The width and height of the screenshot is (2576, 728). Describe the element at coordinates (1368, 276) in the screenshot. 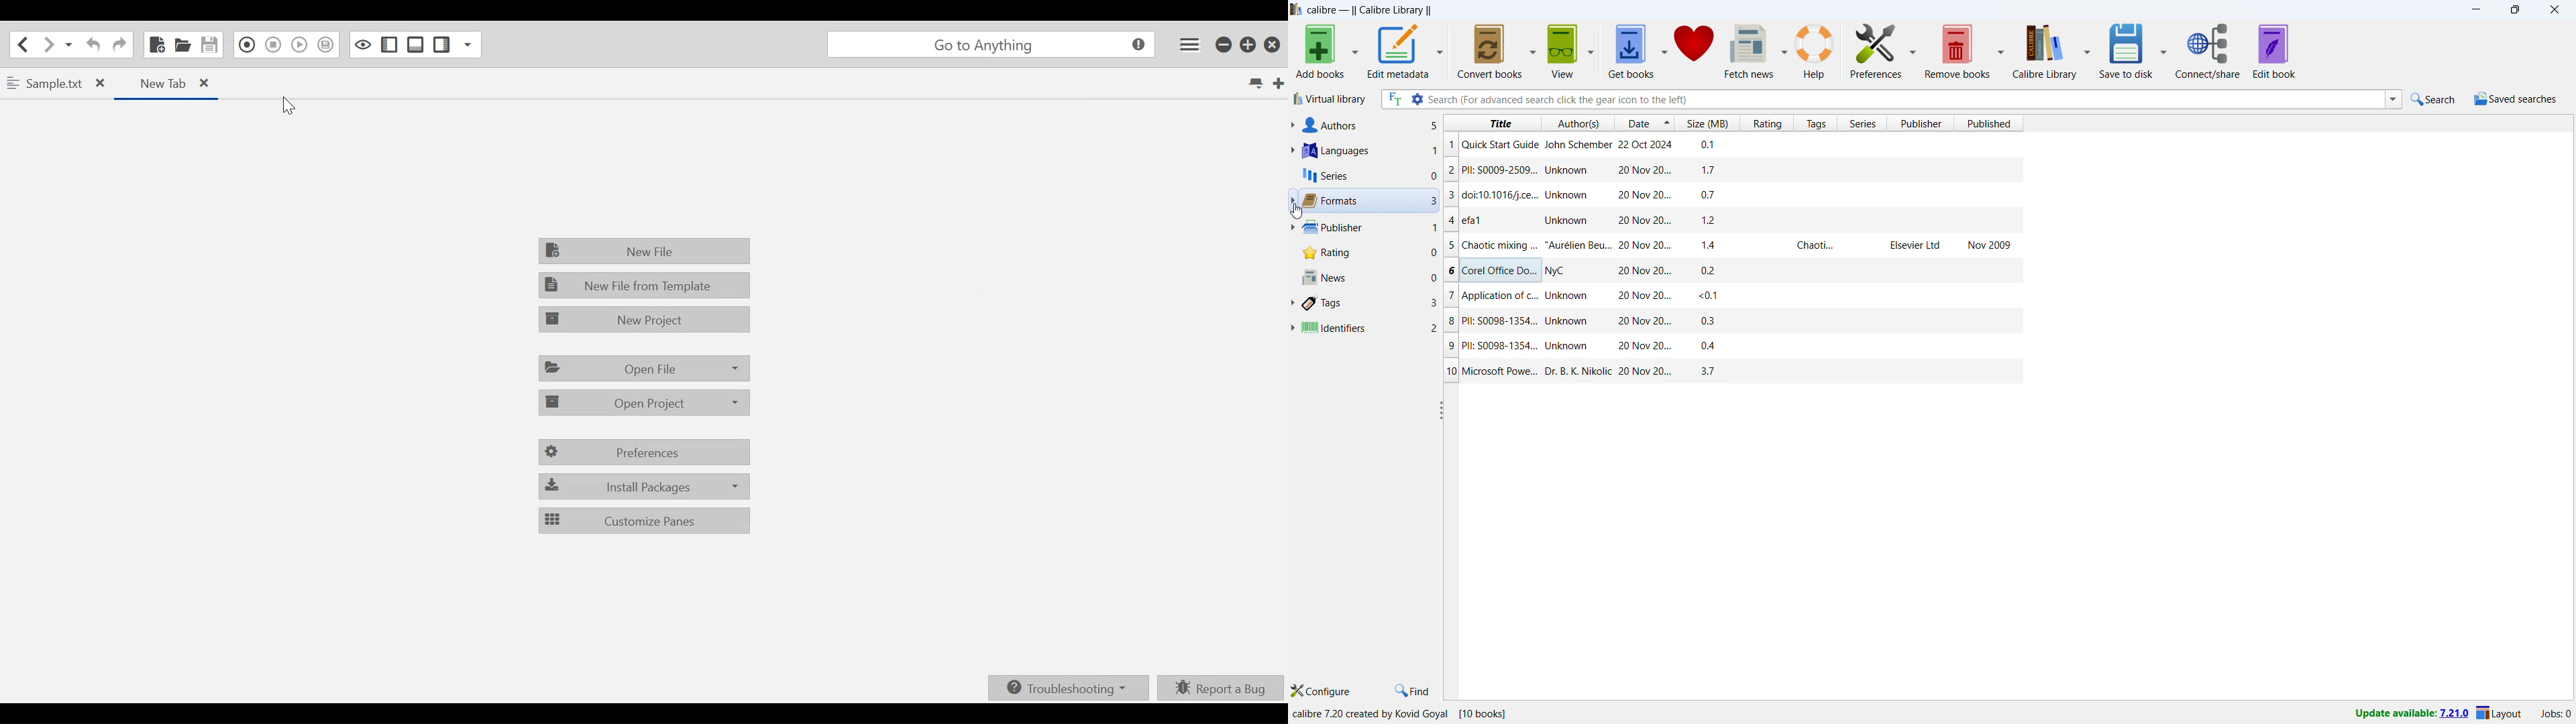

I see `news` at that location.